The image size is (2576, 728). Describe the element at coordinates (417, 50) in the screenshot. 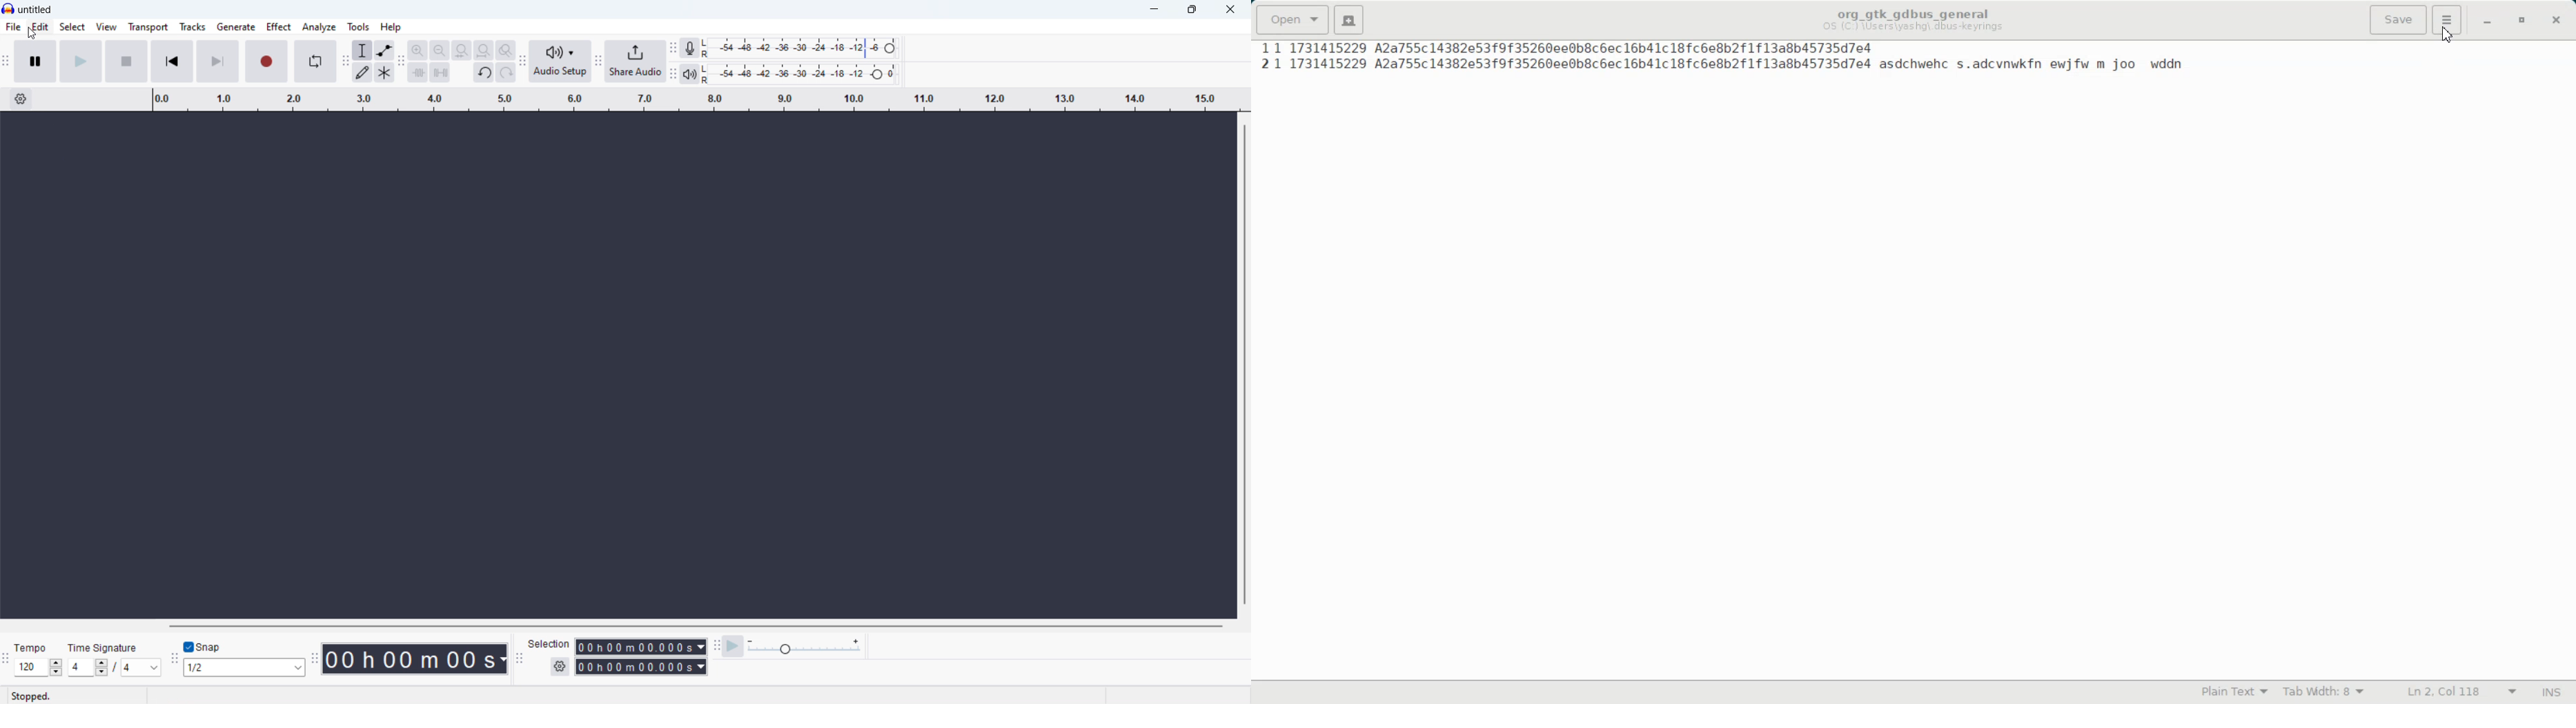

I see `zoom in` at that location.